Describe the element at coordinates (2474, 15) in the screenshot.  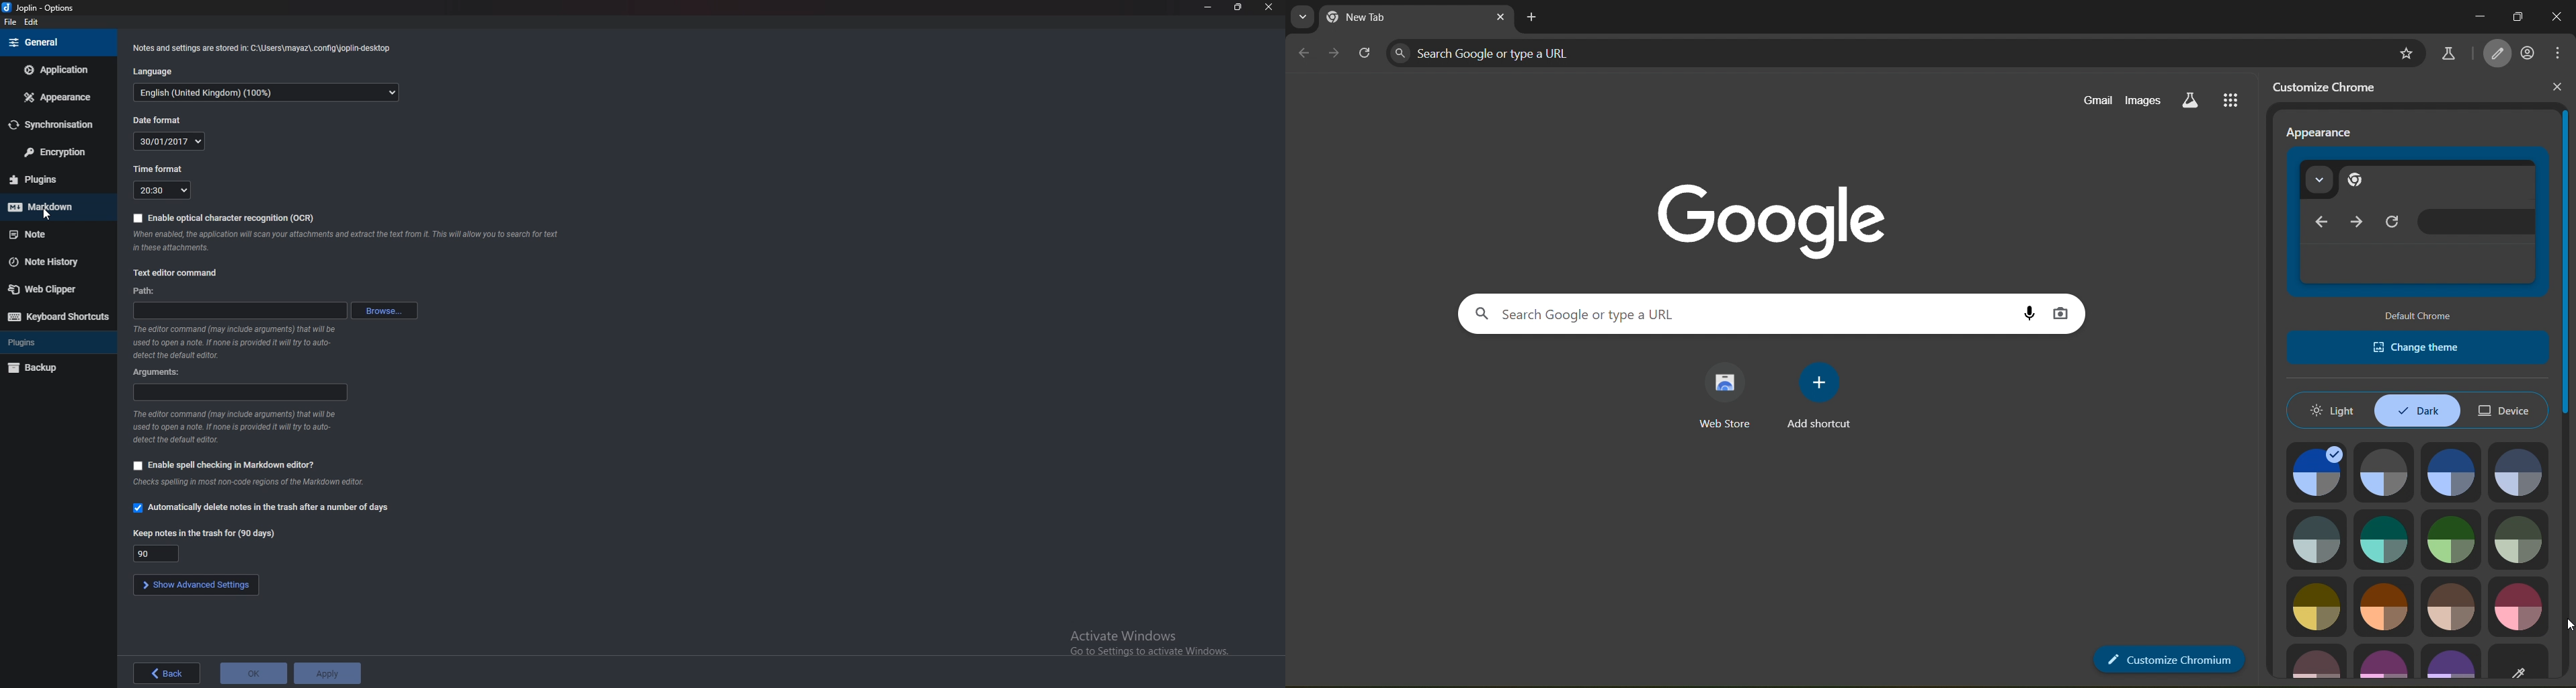
I see `minimize` at that location.